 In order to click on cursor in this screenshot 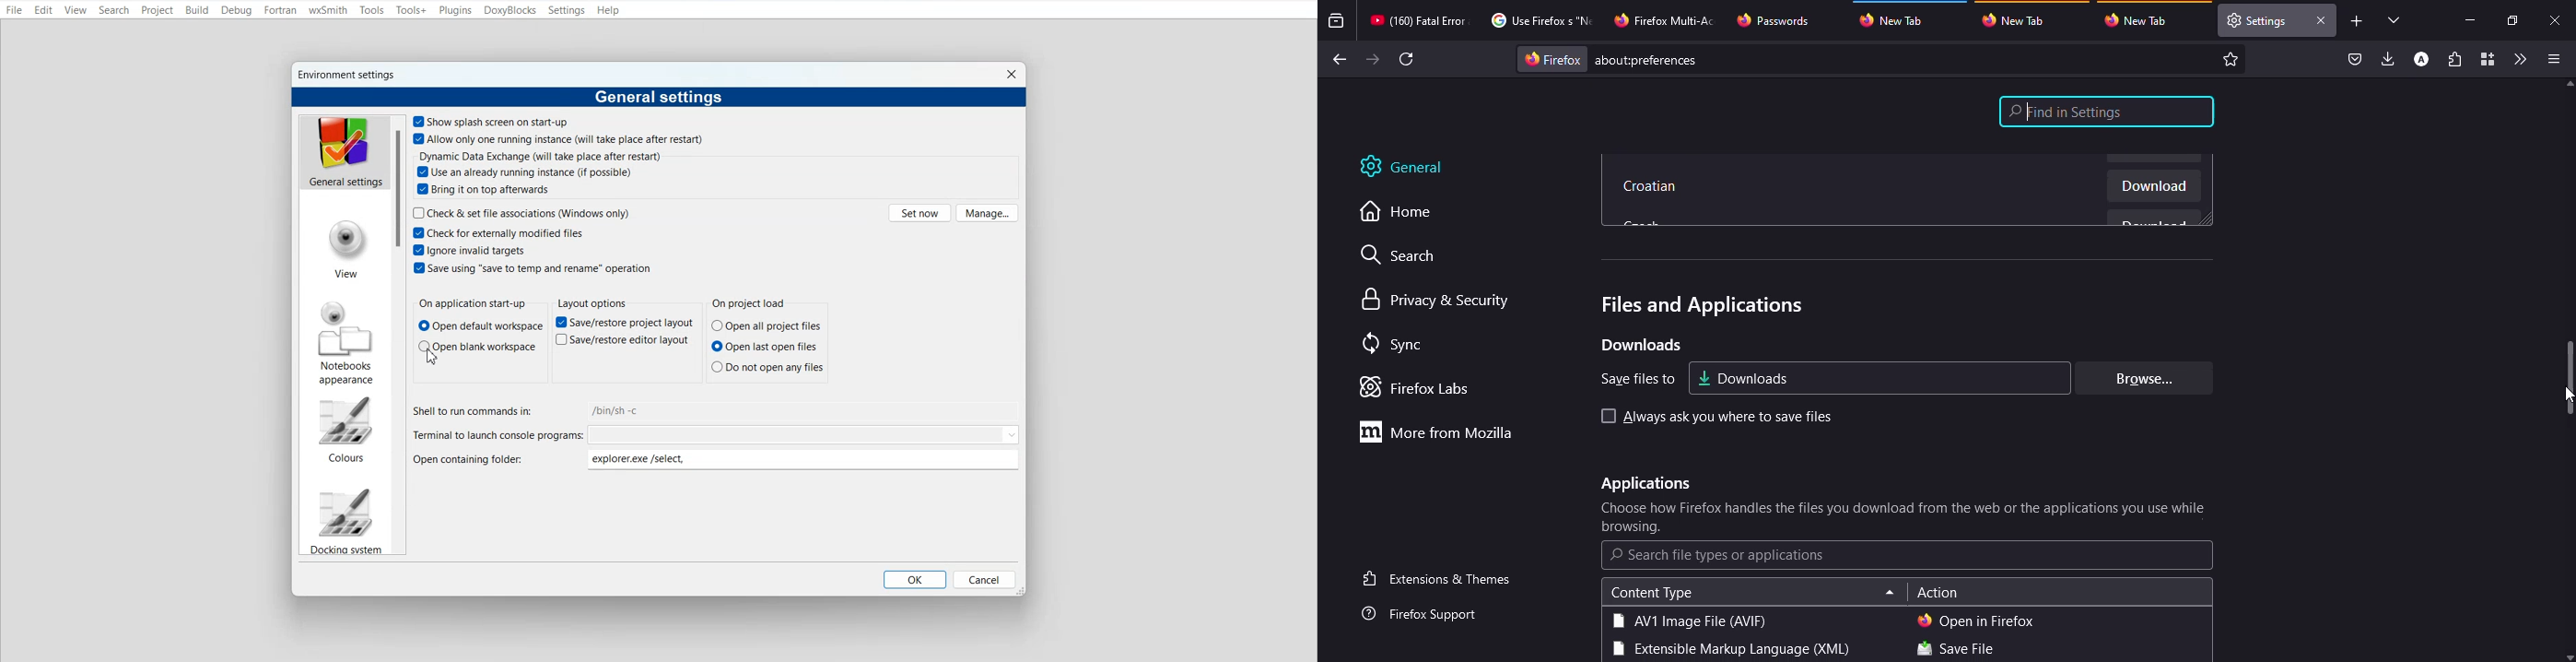, I will do `click(2569, 395)`.